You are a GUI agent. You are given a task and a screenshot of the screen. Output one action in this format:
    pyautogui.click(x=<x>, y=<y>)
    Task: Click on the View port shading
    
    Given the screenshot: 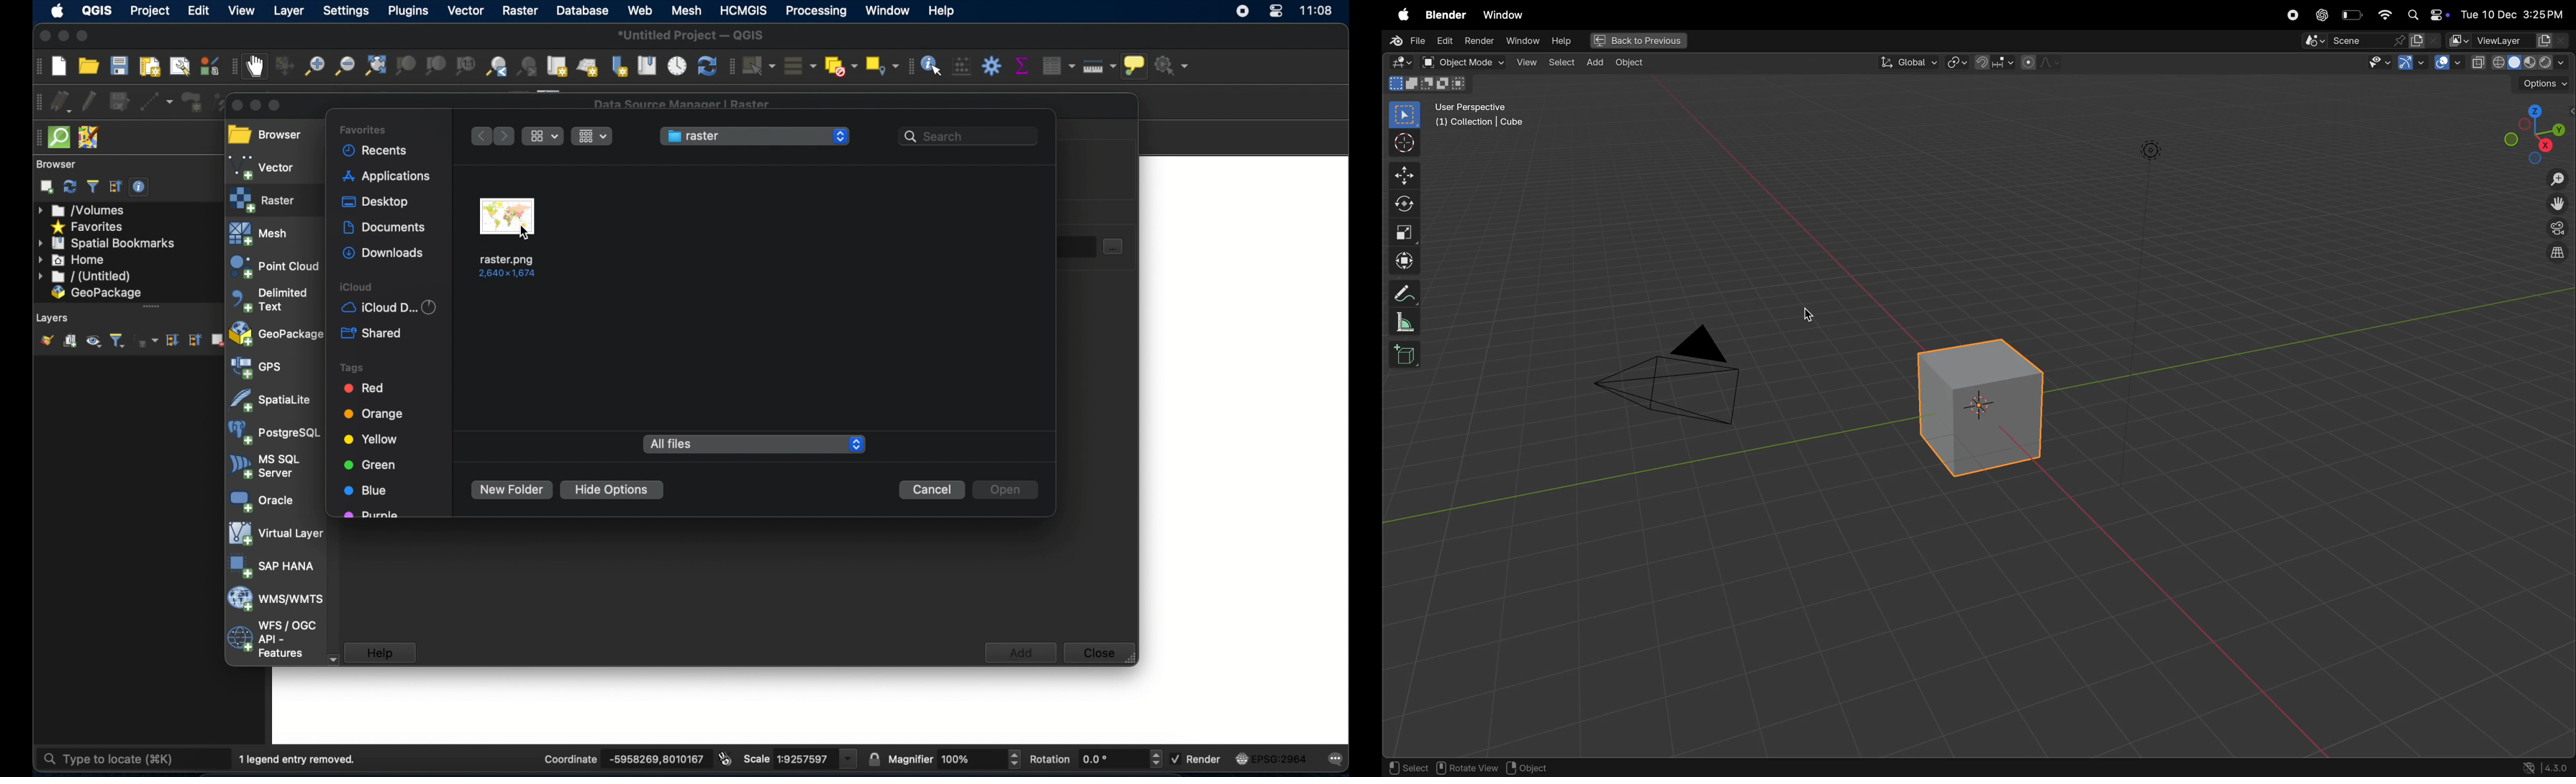 What is the action you would take?
    pyautogui.click(x=2520, y=62)
    